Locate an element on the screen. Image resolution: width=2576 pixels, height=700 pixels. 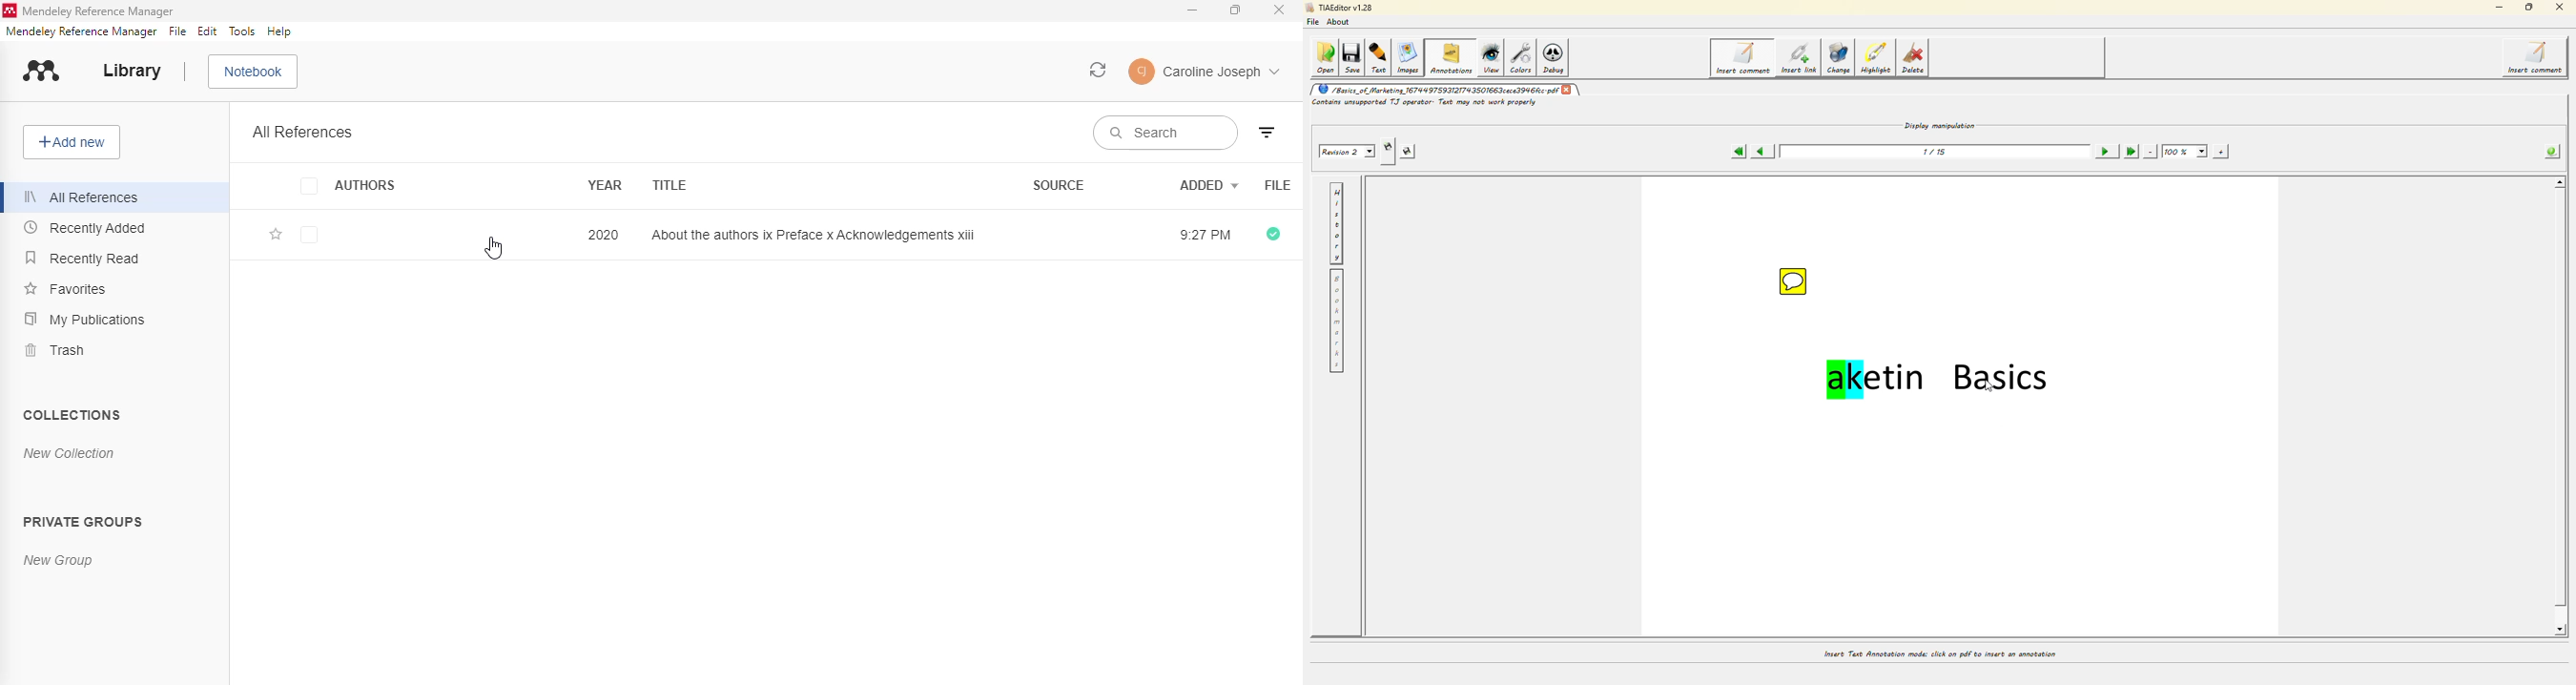
library is located at coordinates (132, 71).